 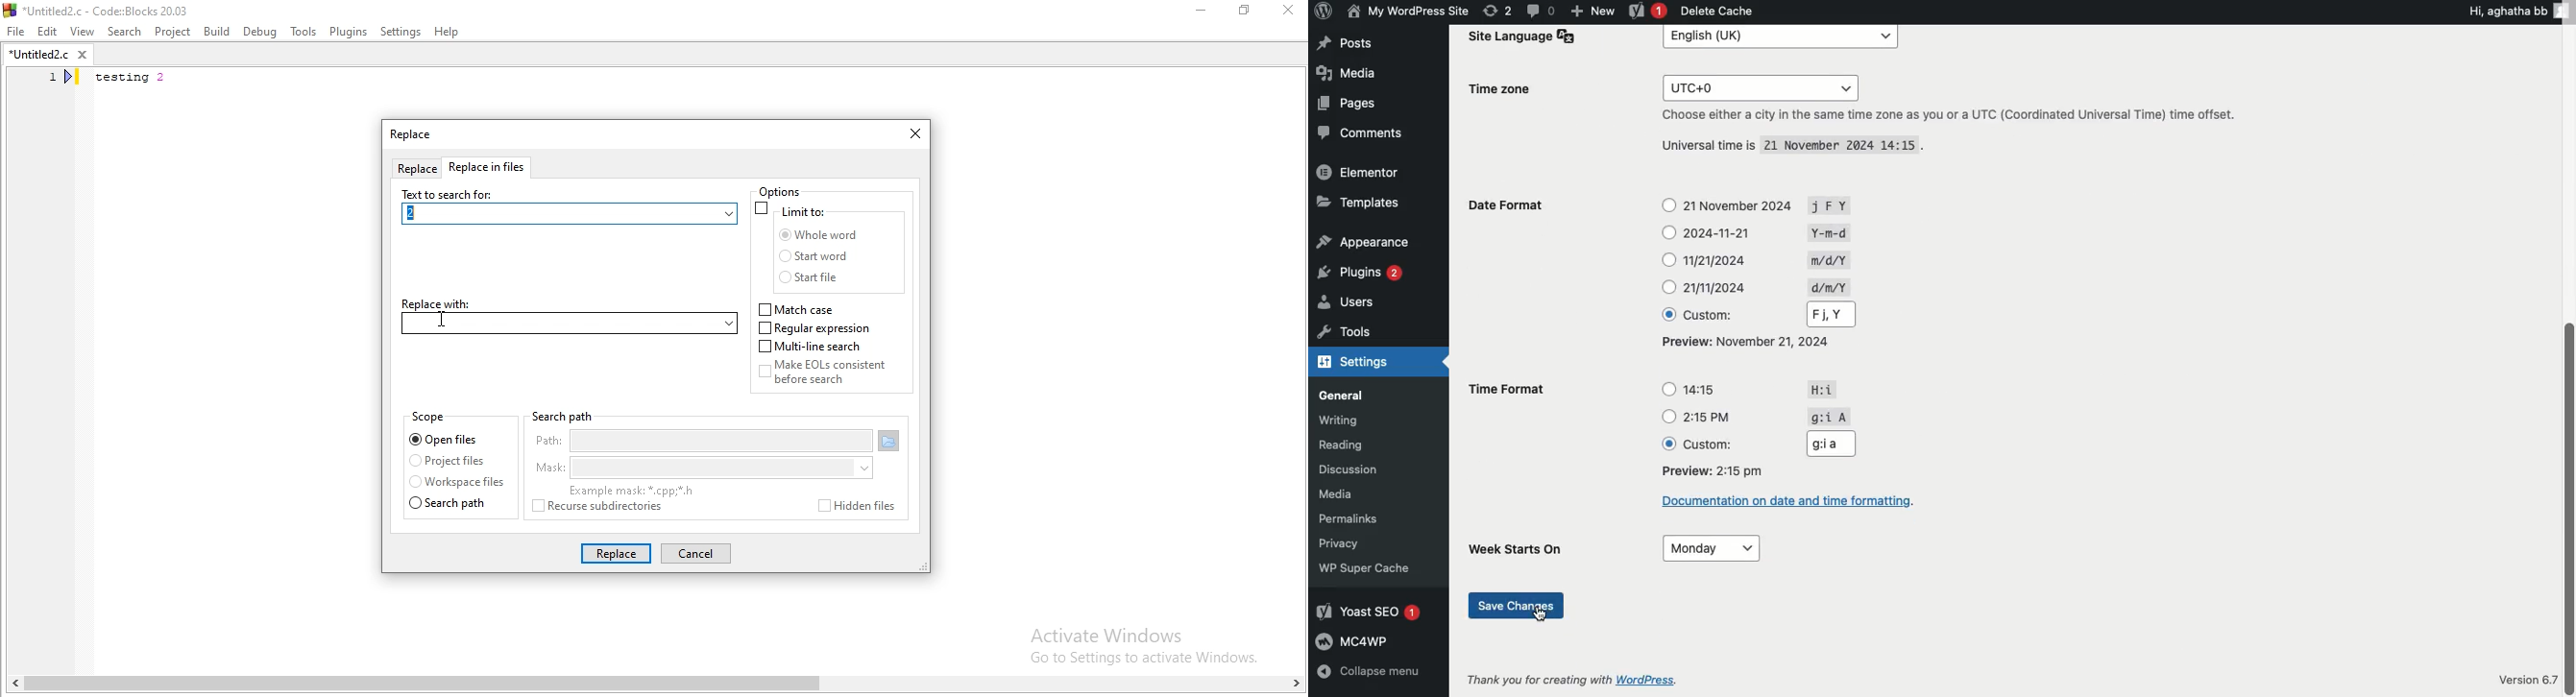 I want to click on match case, so click(x=799, y=308).